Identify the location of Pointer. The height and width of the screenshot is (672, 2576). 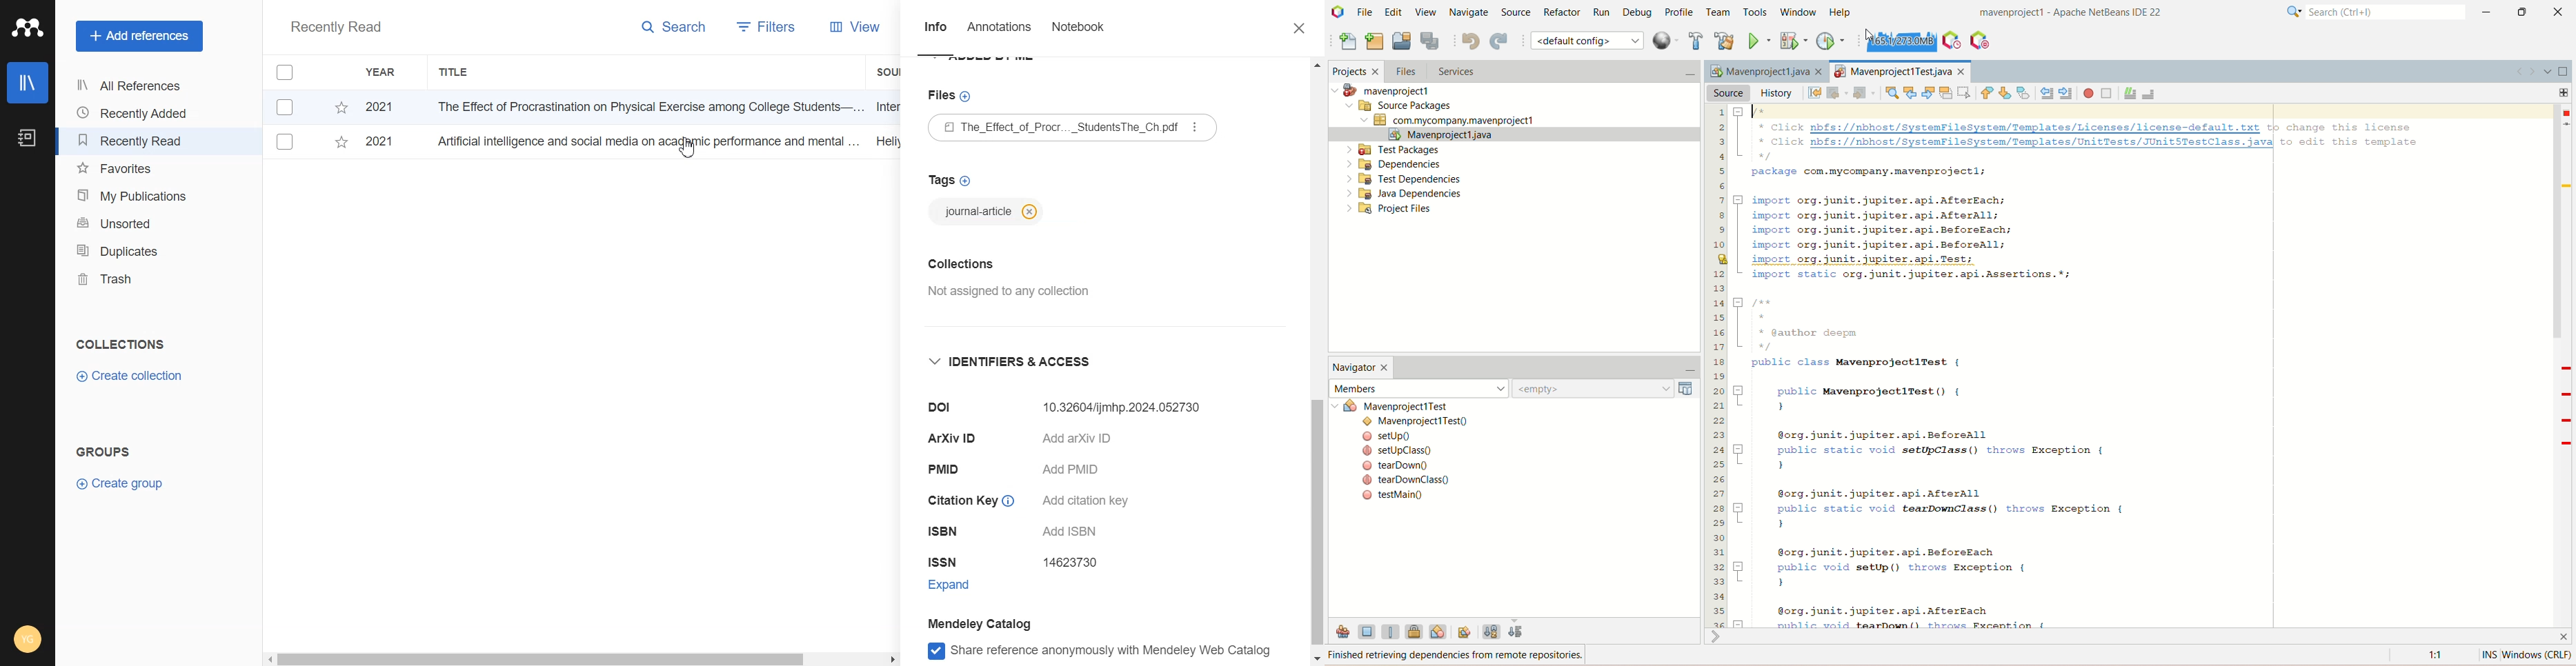
(701, 156).